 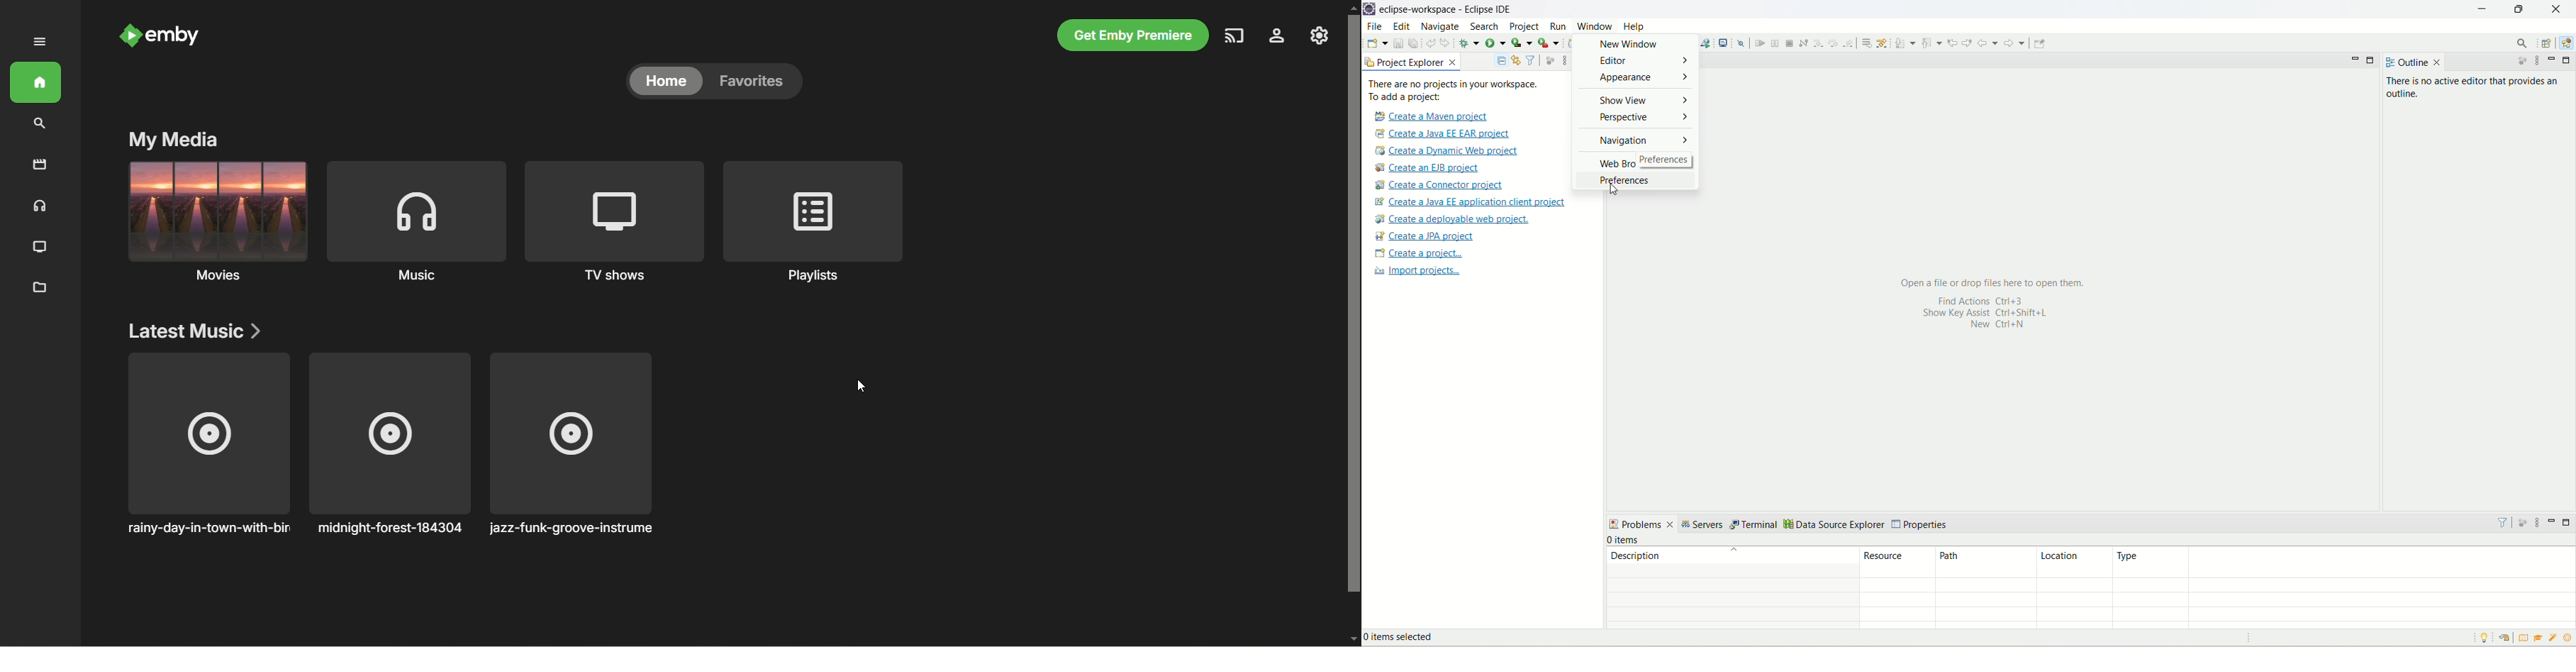 I want to click on Show Key Assist Ctrl+Shift+L, so click(x=1999, y=313).